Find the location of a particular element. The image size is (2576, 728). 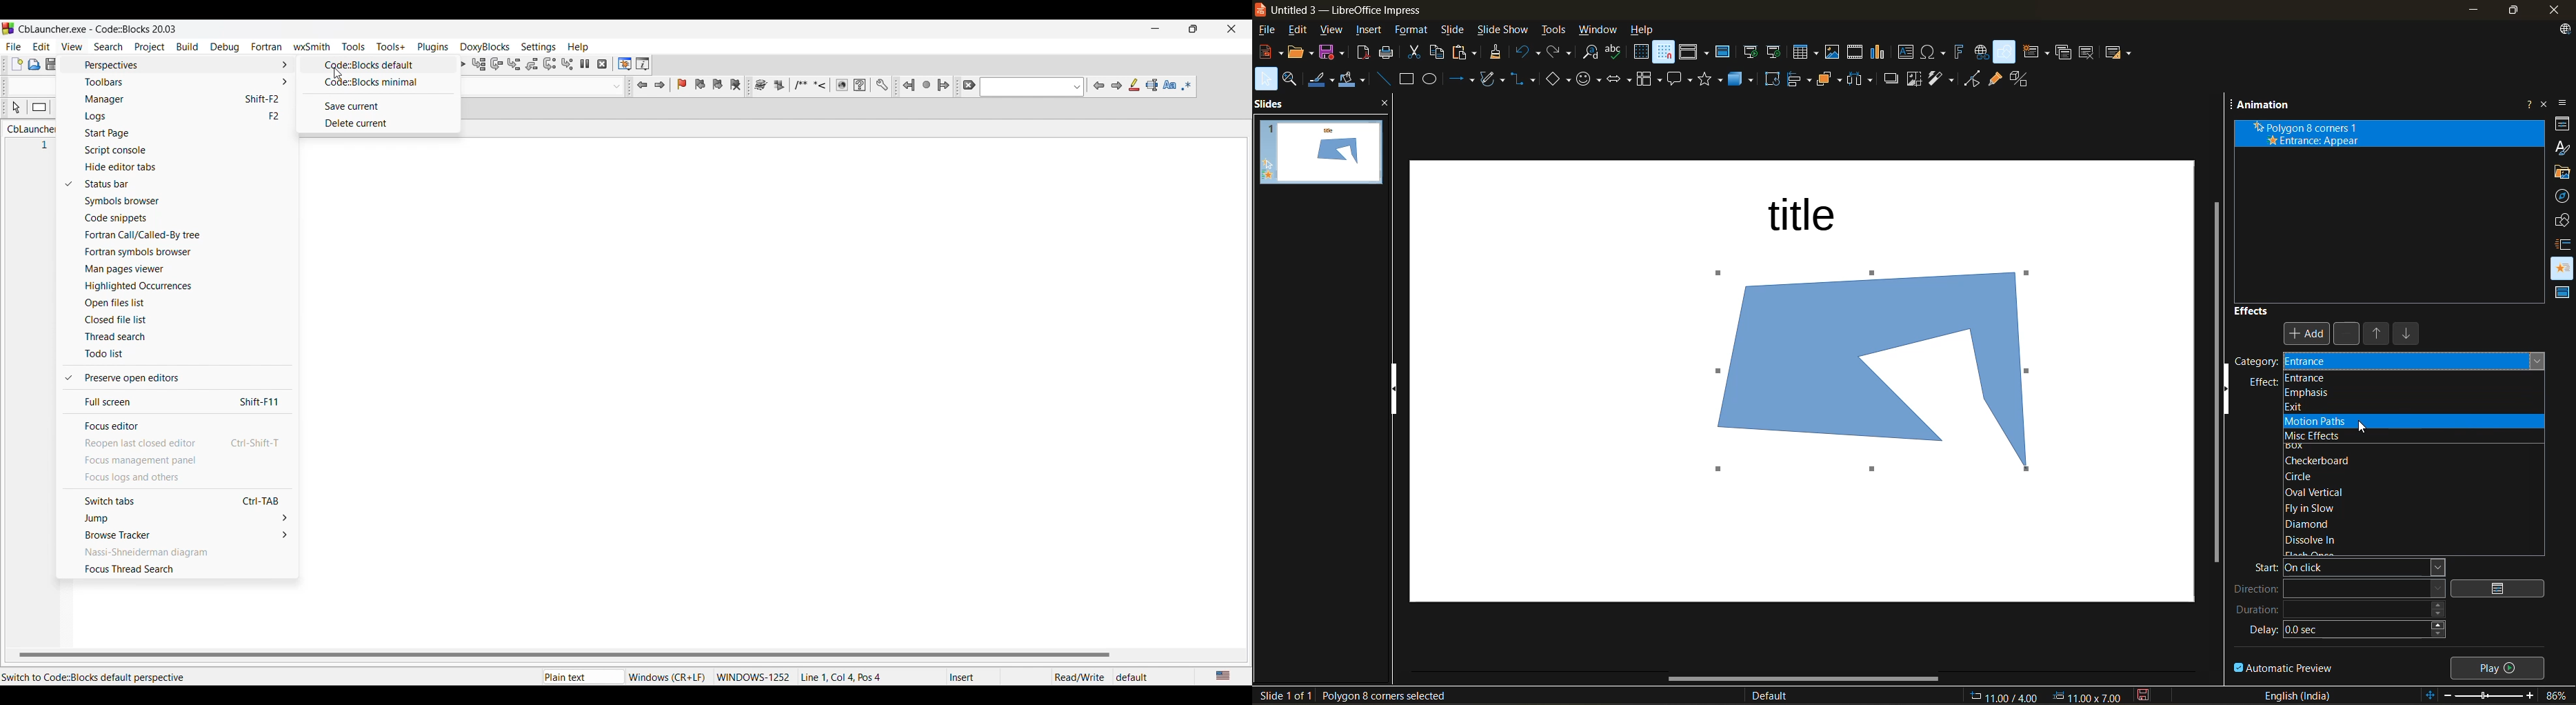

Jump options is located at coordinates (179, 518).